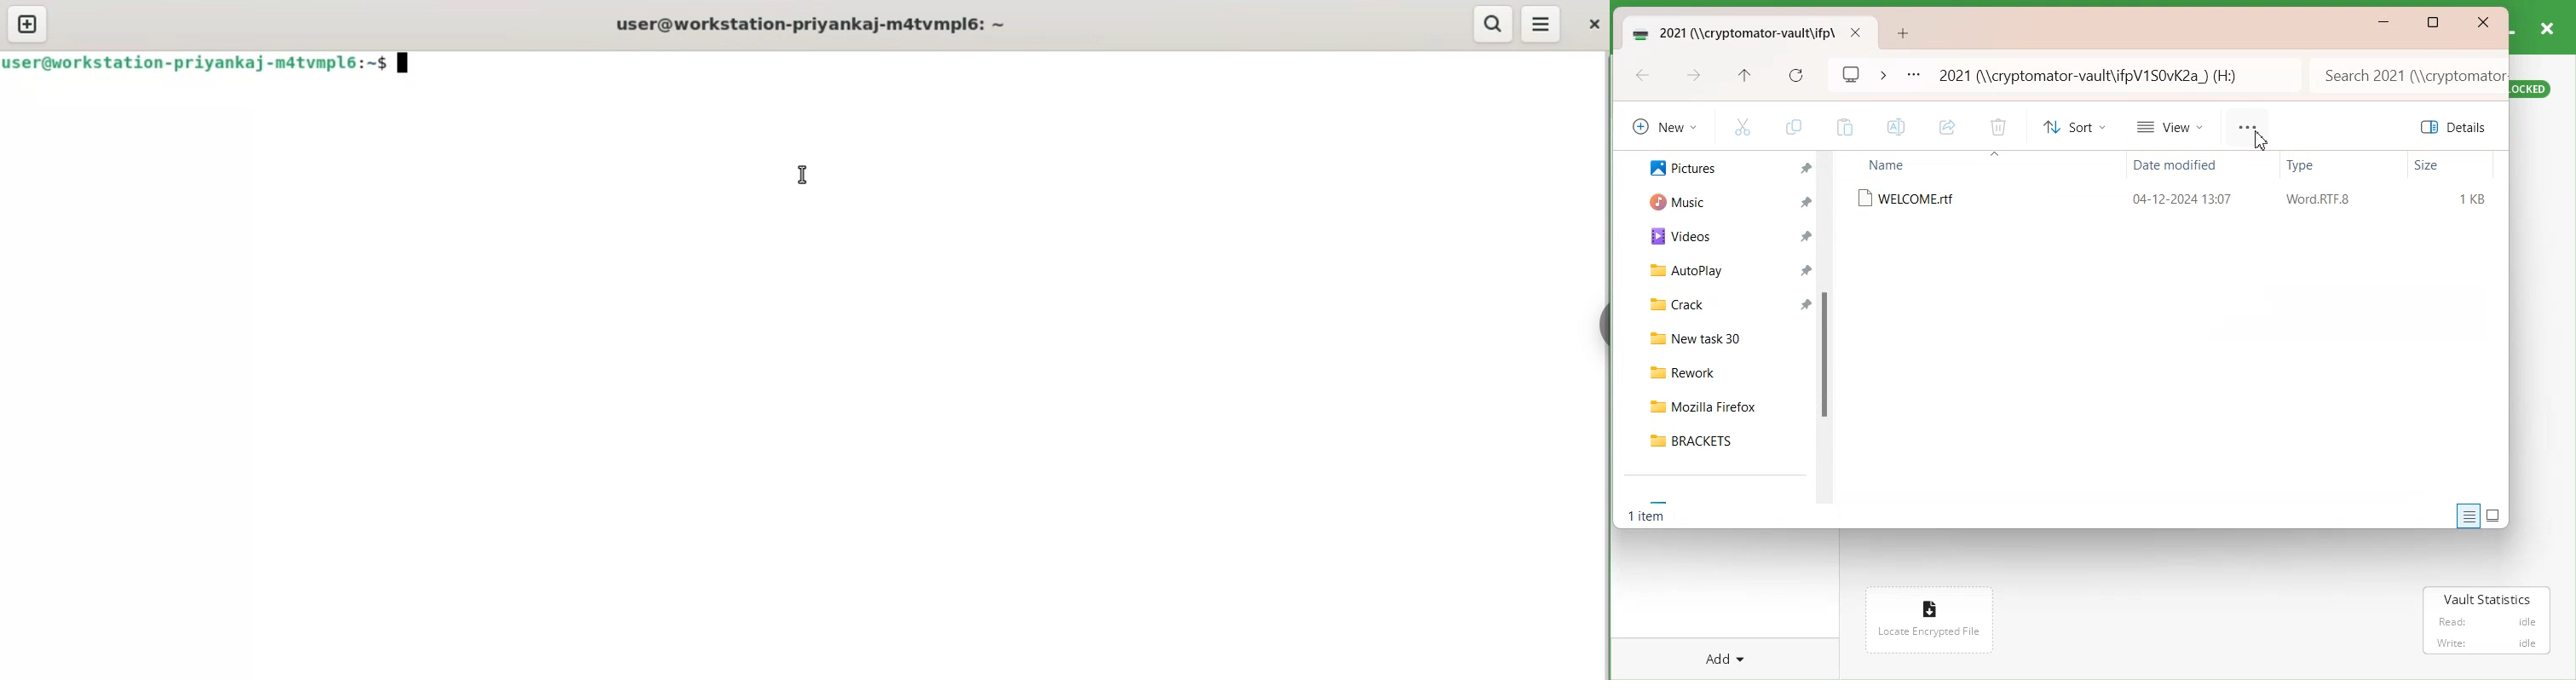 This screenshot has height=700, width=2576. What do you see at coordinates (2265, 141) in the screenshot?
I see `Cursor` at bounding box center [2265, 141].